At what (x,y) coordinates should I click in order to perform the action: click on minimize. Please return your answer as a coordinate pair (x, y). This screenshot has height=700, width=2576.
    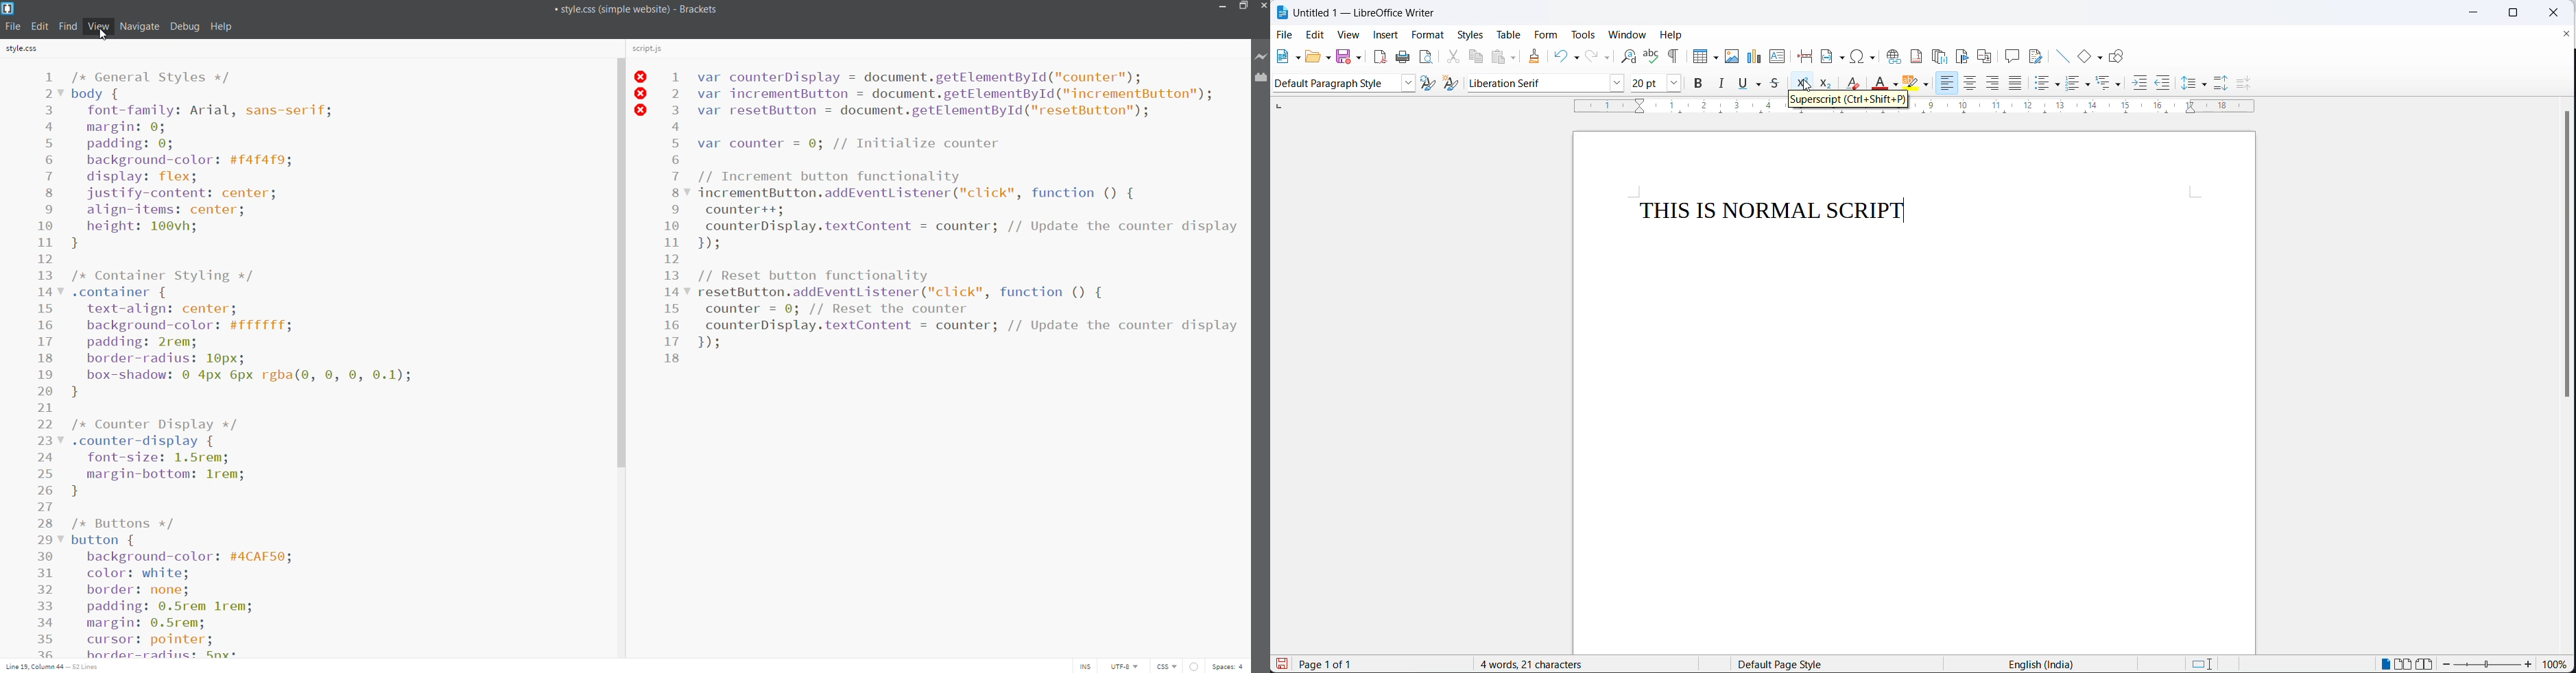
    Looking at the image, I should click on (2474, 13).